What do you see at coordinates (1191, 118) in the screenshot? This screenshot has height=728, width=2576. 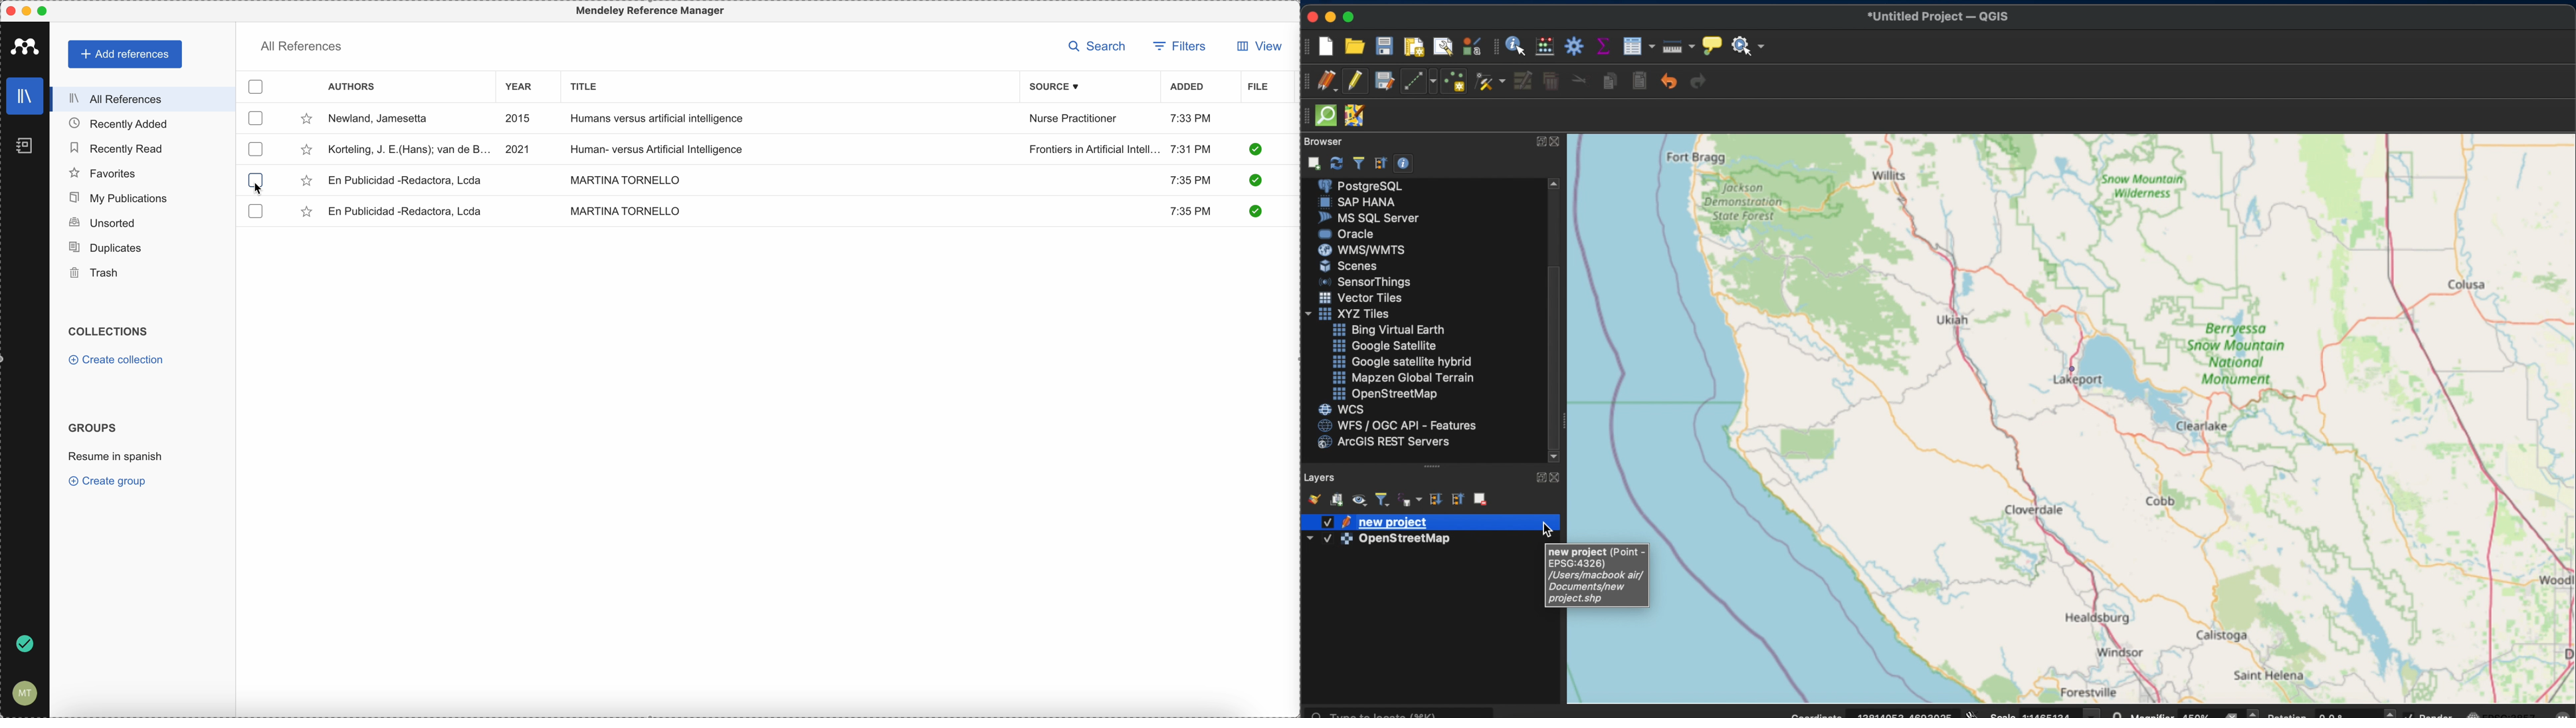 I see `7:33 PM` at bounding box center [1191, 118].